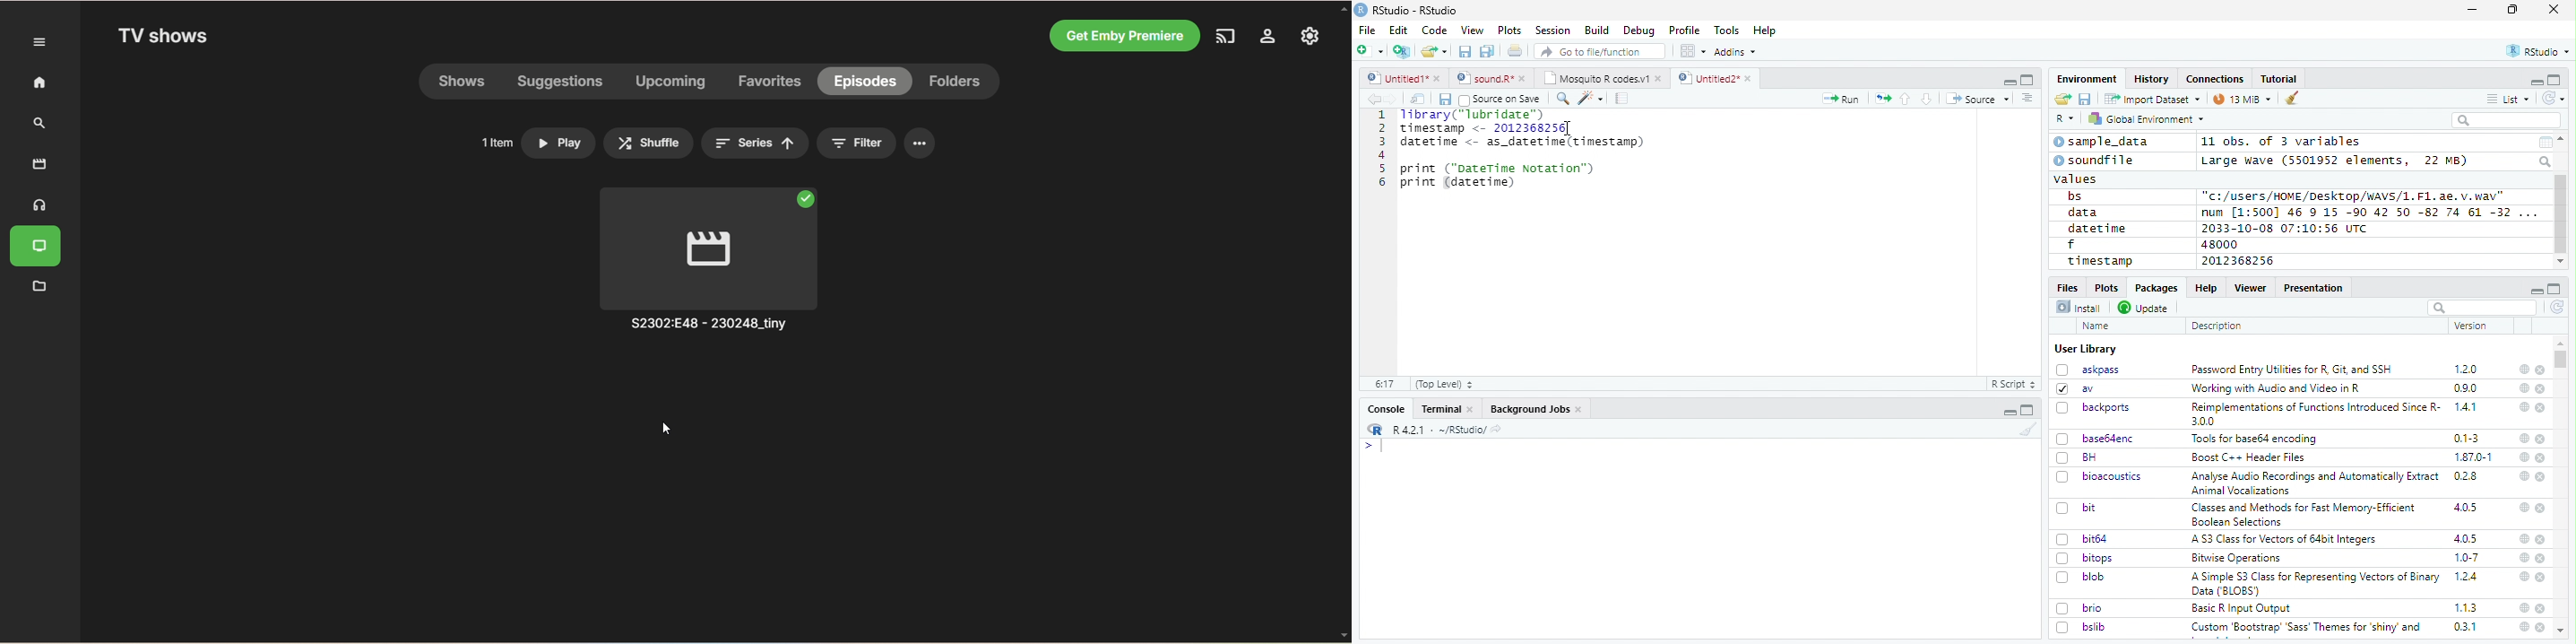  I want to click on 0.3.1, so click(2465, 626).